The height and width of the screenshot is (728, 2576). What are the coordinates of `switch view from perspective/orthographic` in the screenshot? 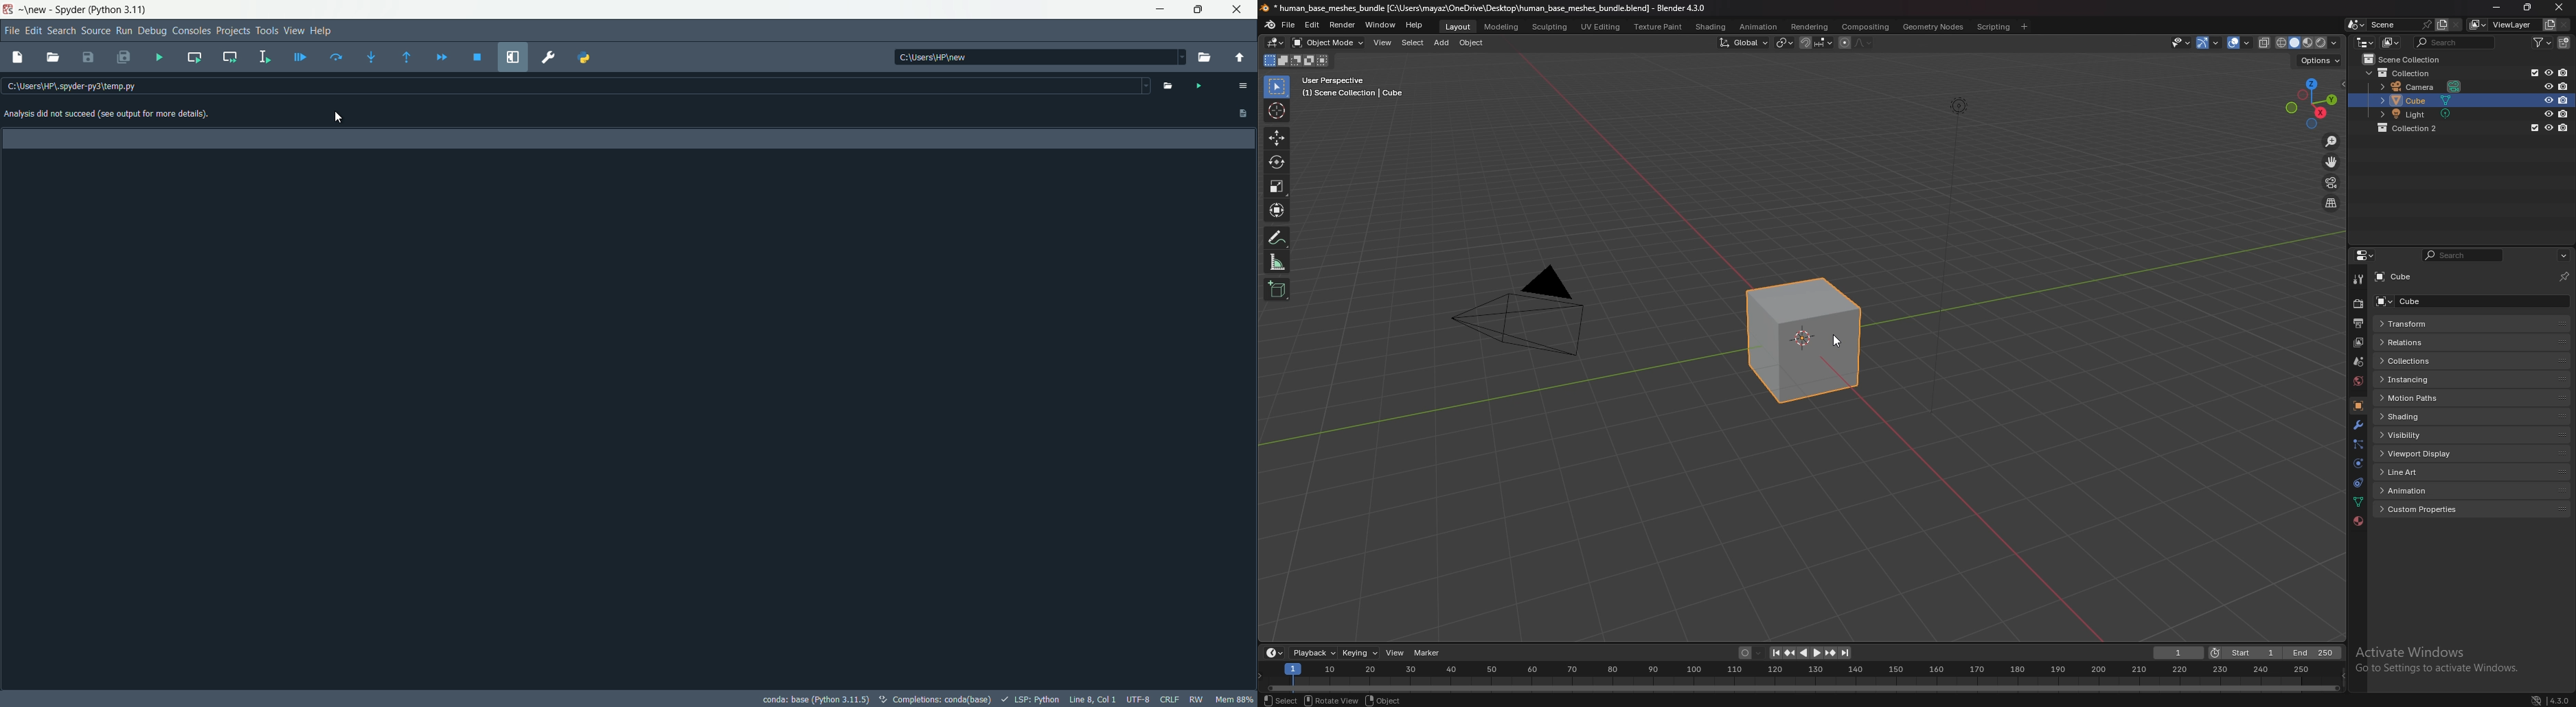 It's located at (2331, 204).